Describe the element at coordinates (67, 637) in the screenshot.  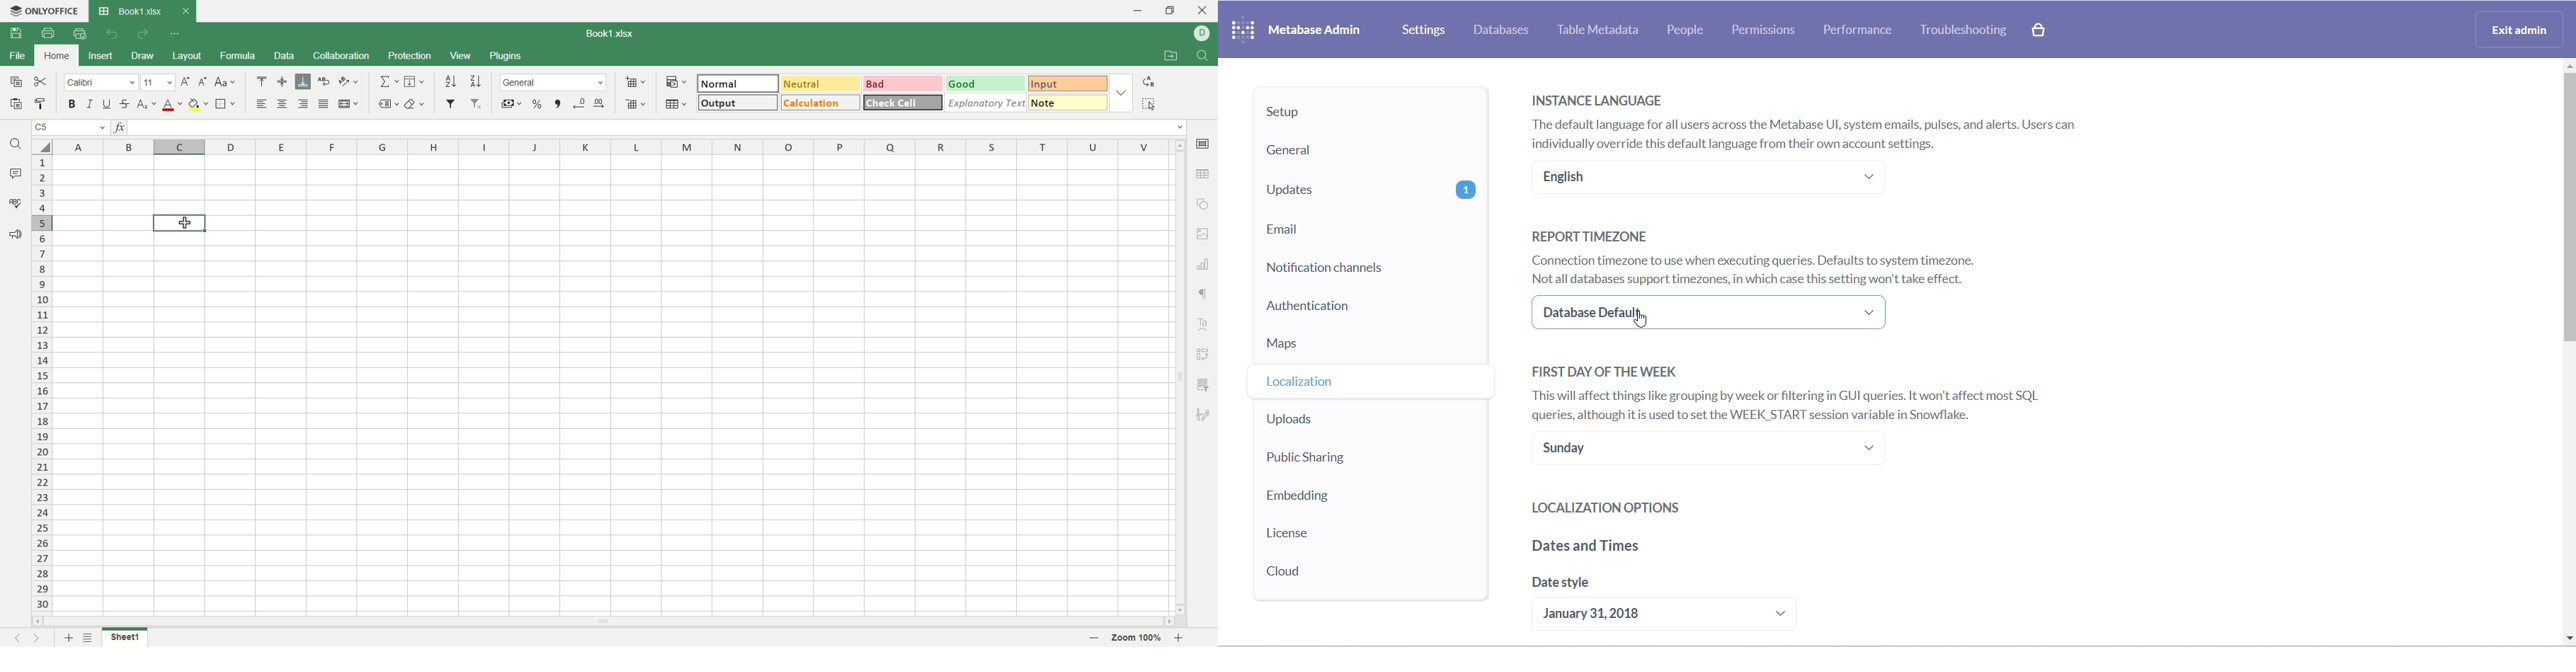
I see `add` at that location.